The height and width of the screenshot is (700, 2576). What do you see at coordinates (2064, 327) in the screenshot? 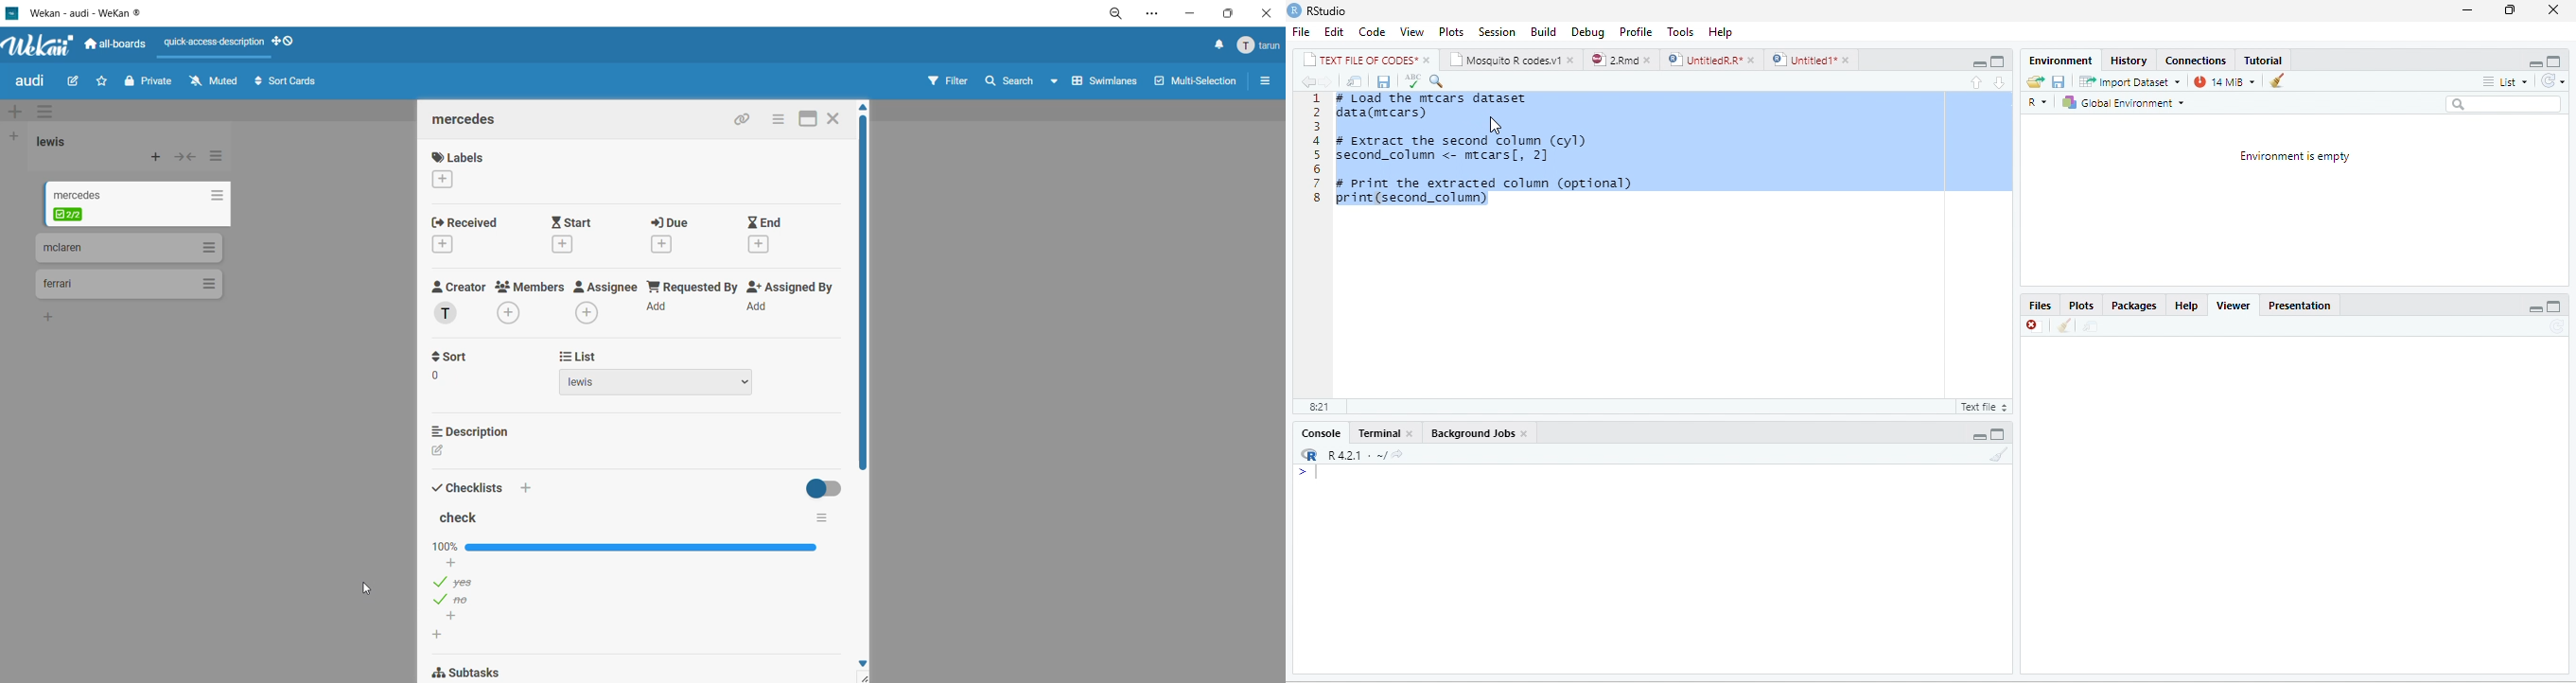
I see `clean ` at bounding box center [2064, 327].